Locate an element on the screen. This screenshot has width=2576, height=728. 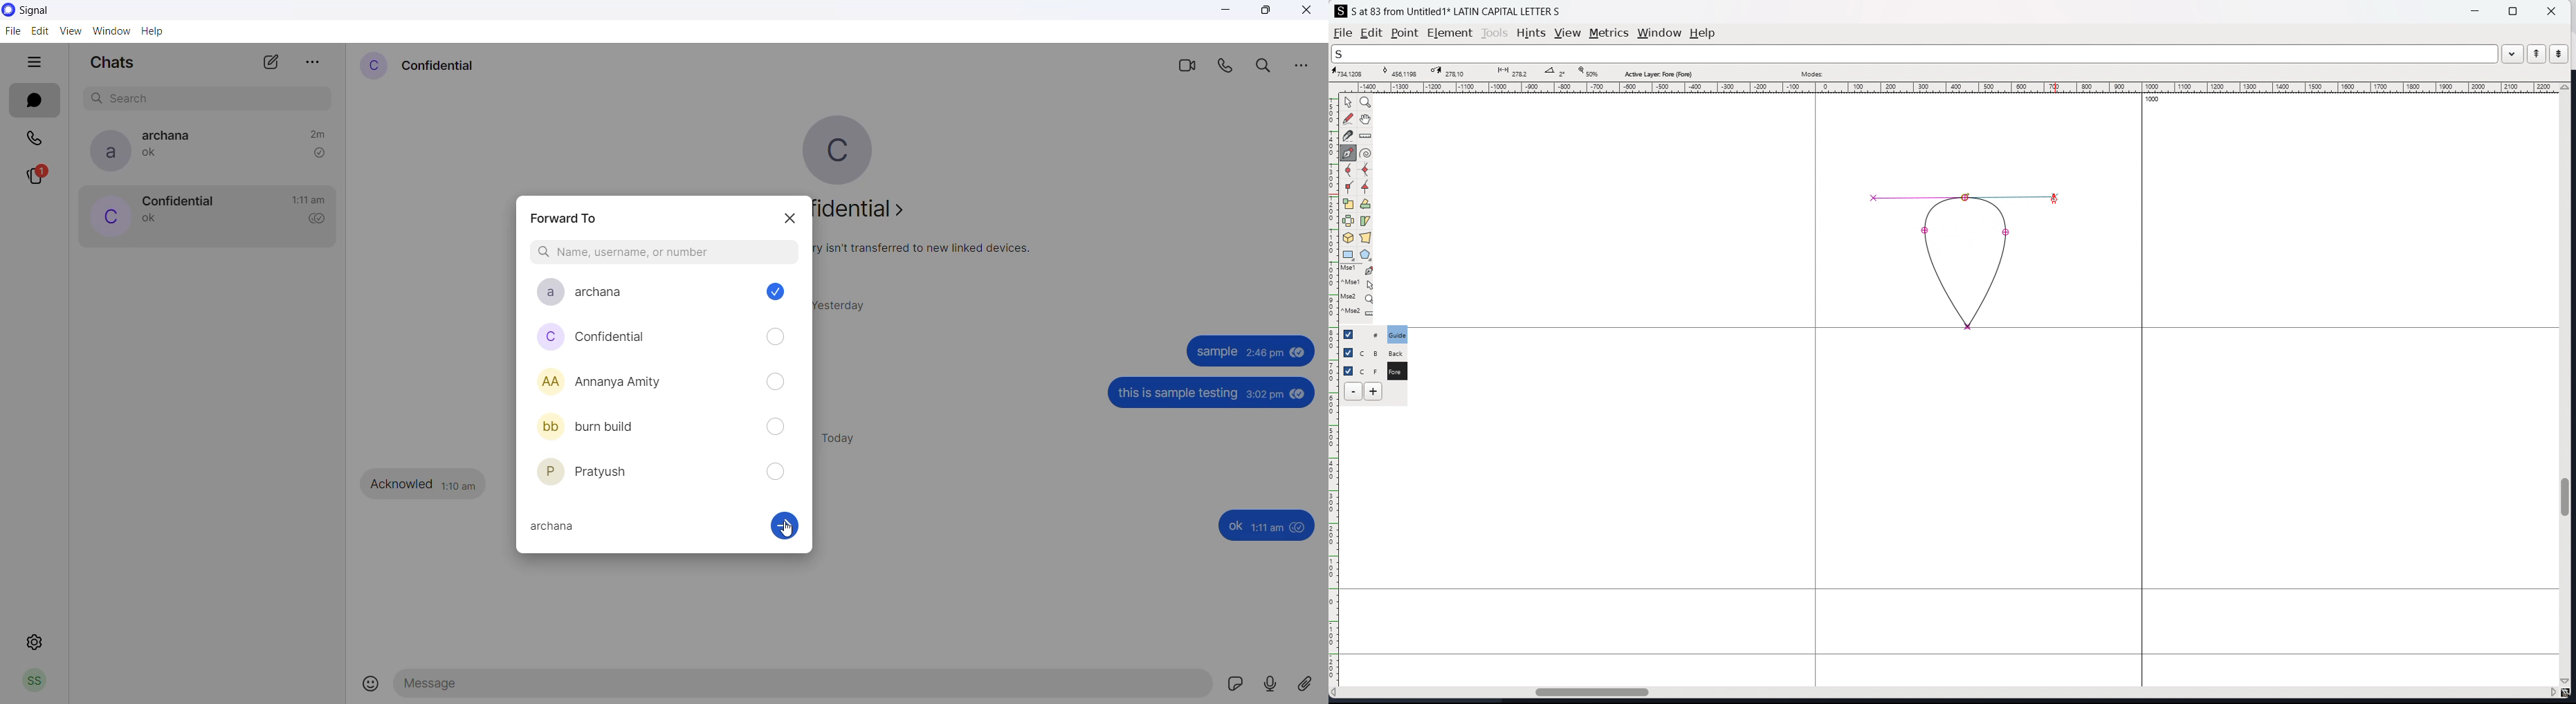
application name and logo is located at coordinates (47, 10).